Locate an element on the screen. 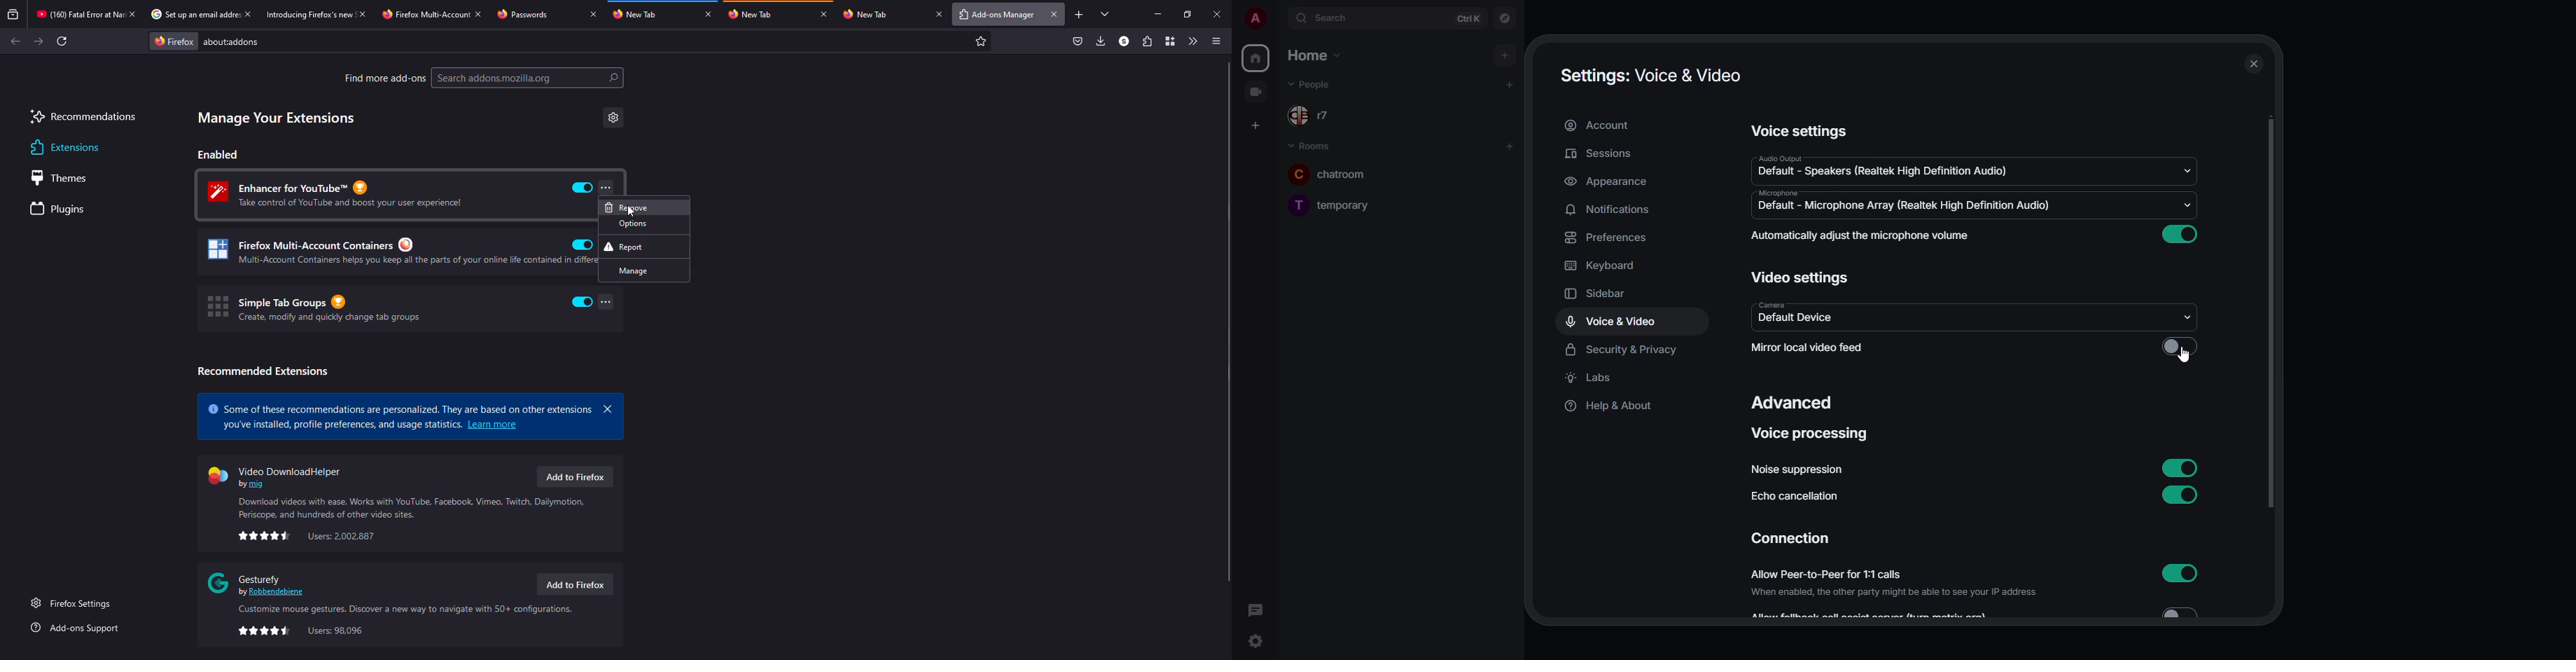  enabled is located at coordinates (583, 187).